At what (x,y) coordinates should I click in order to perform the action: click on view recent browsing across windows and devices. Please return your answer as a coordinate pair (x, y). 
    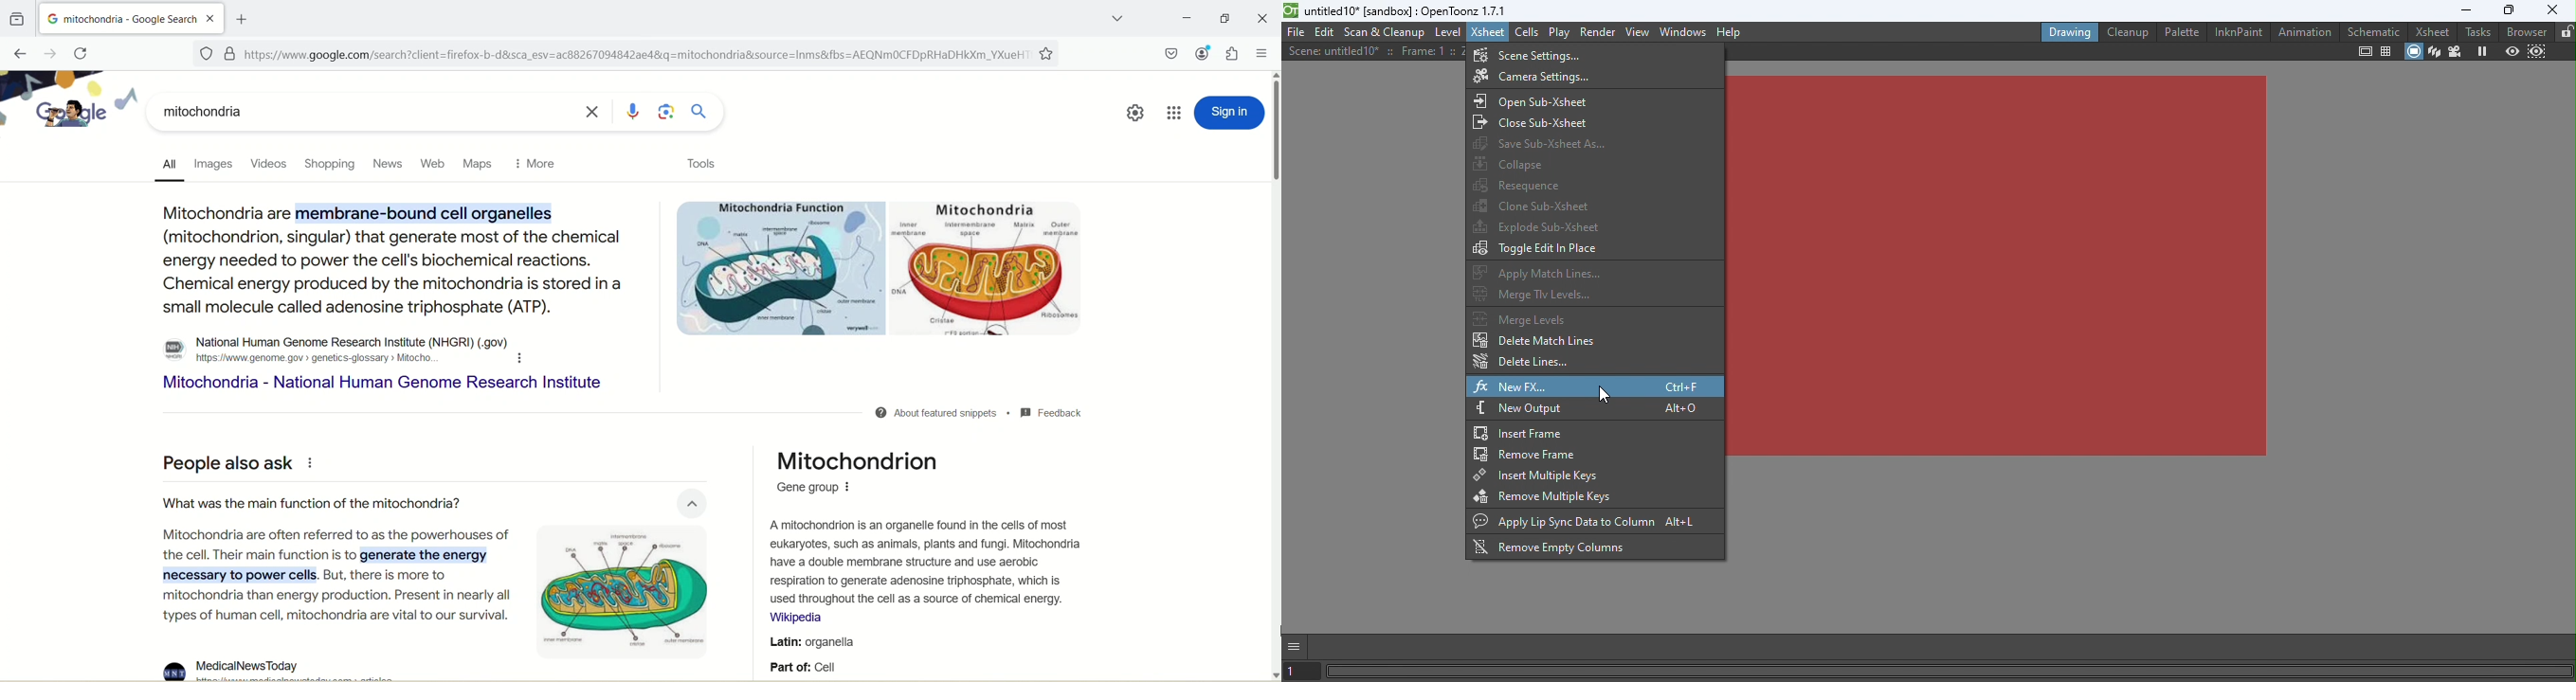
    Looking at the image, I should click on (17, 19).